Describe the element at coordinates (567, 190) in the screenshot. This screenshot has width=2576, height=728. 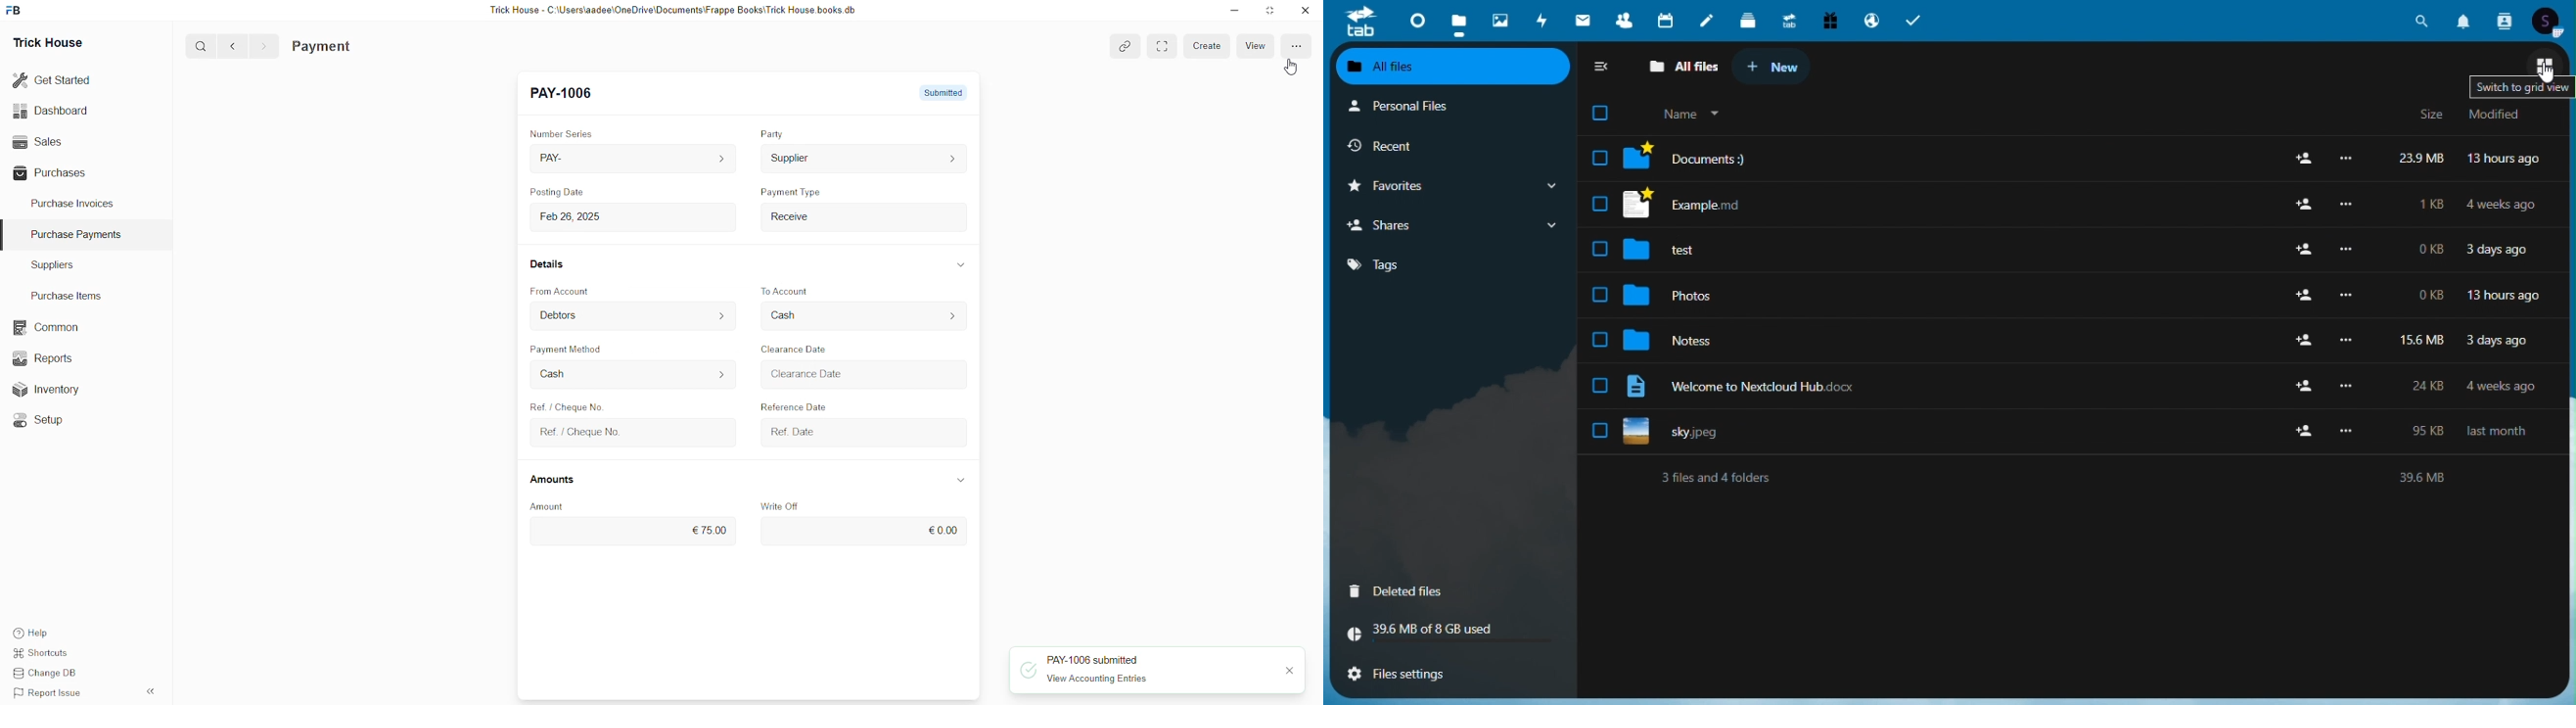
I see `Posting Date` at that location.